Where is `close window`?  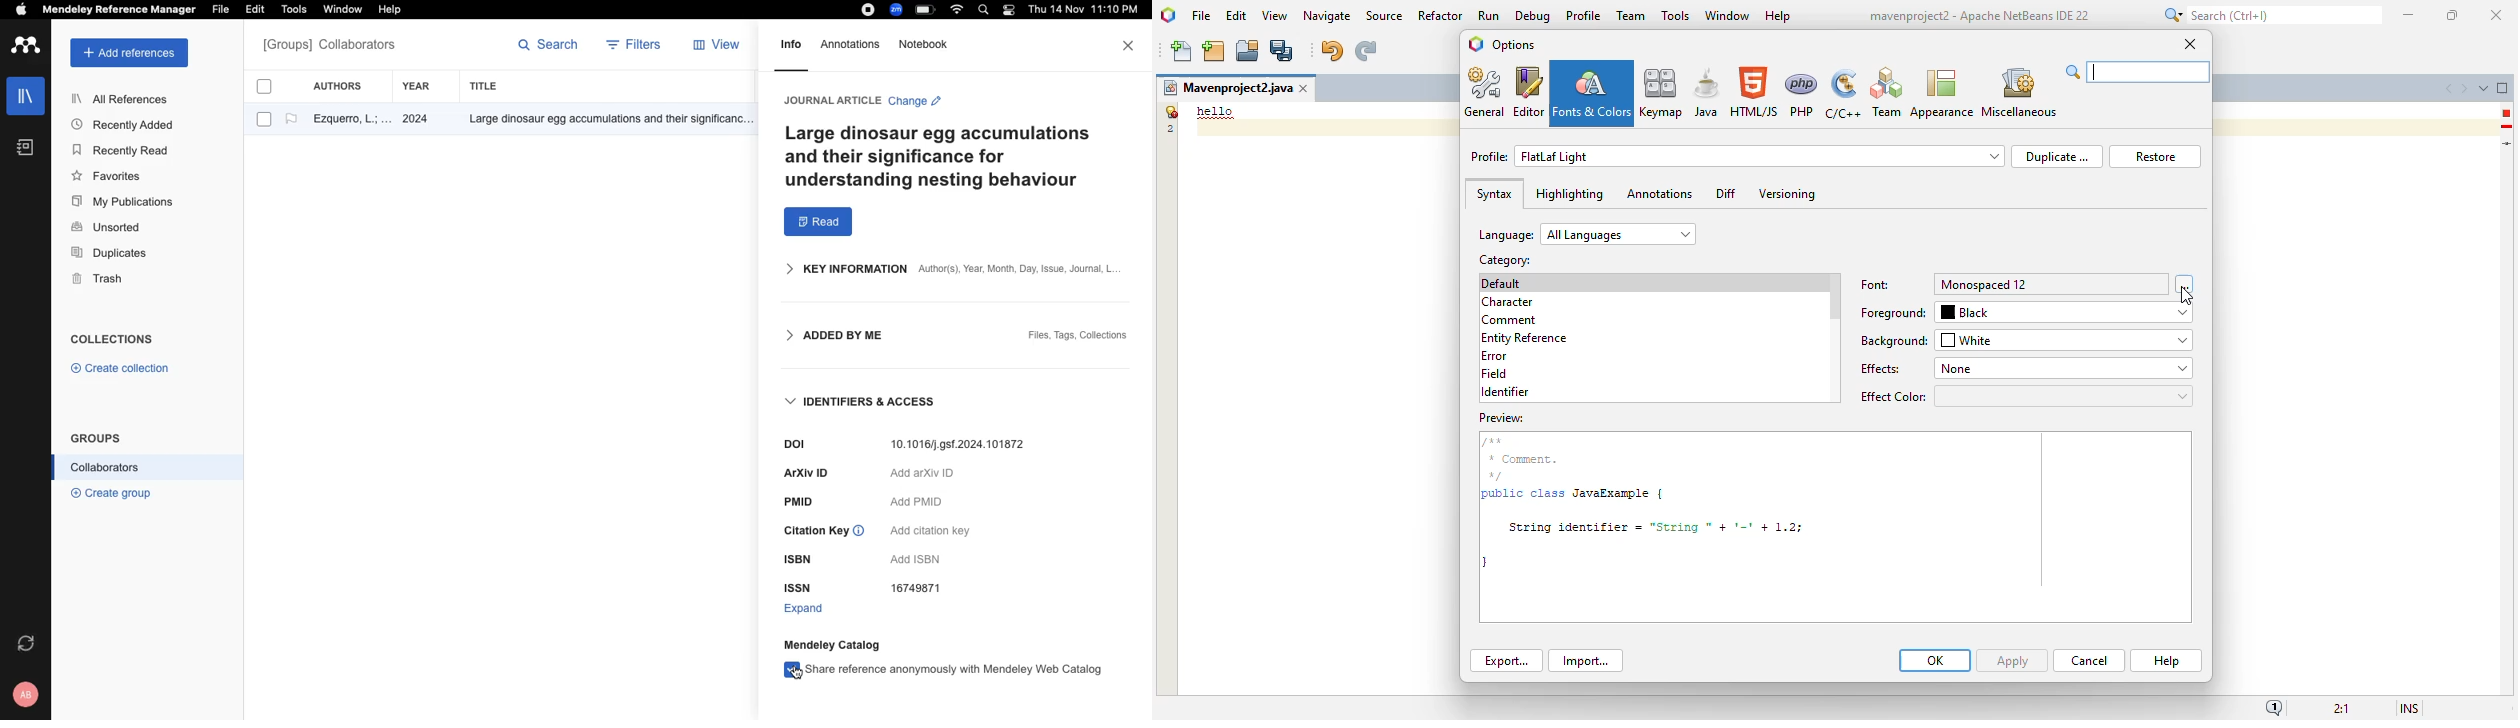 close window is located at coordinates (1305, 88).